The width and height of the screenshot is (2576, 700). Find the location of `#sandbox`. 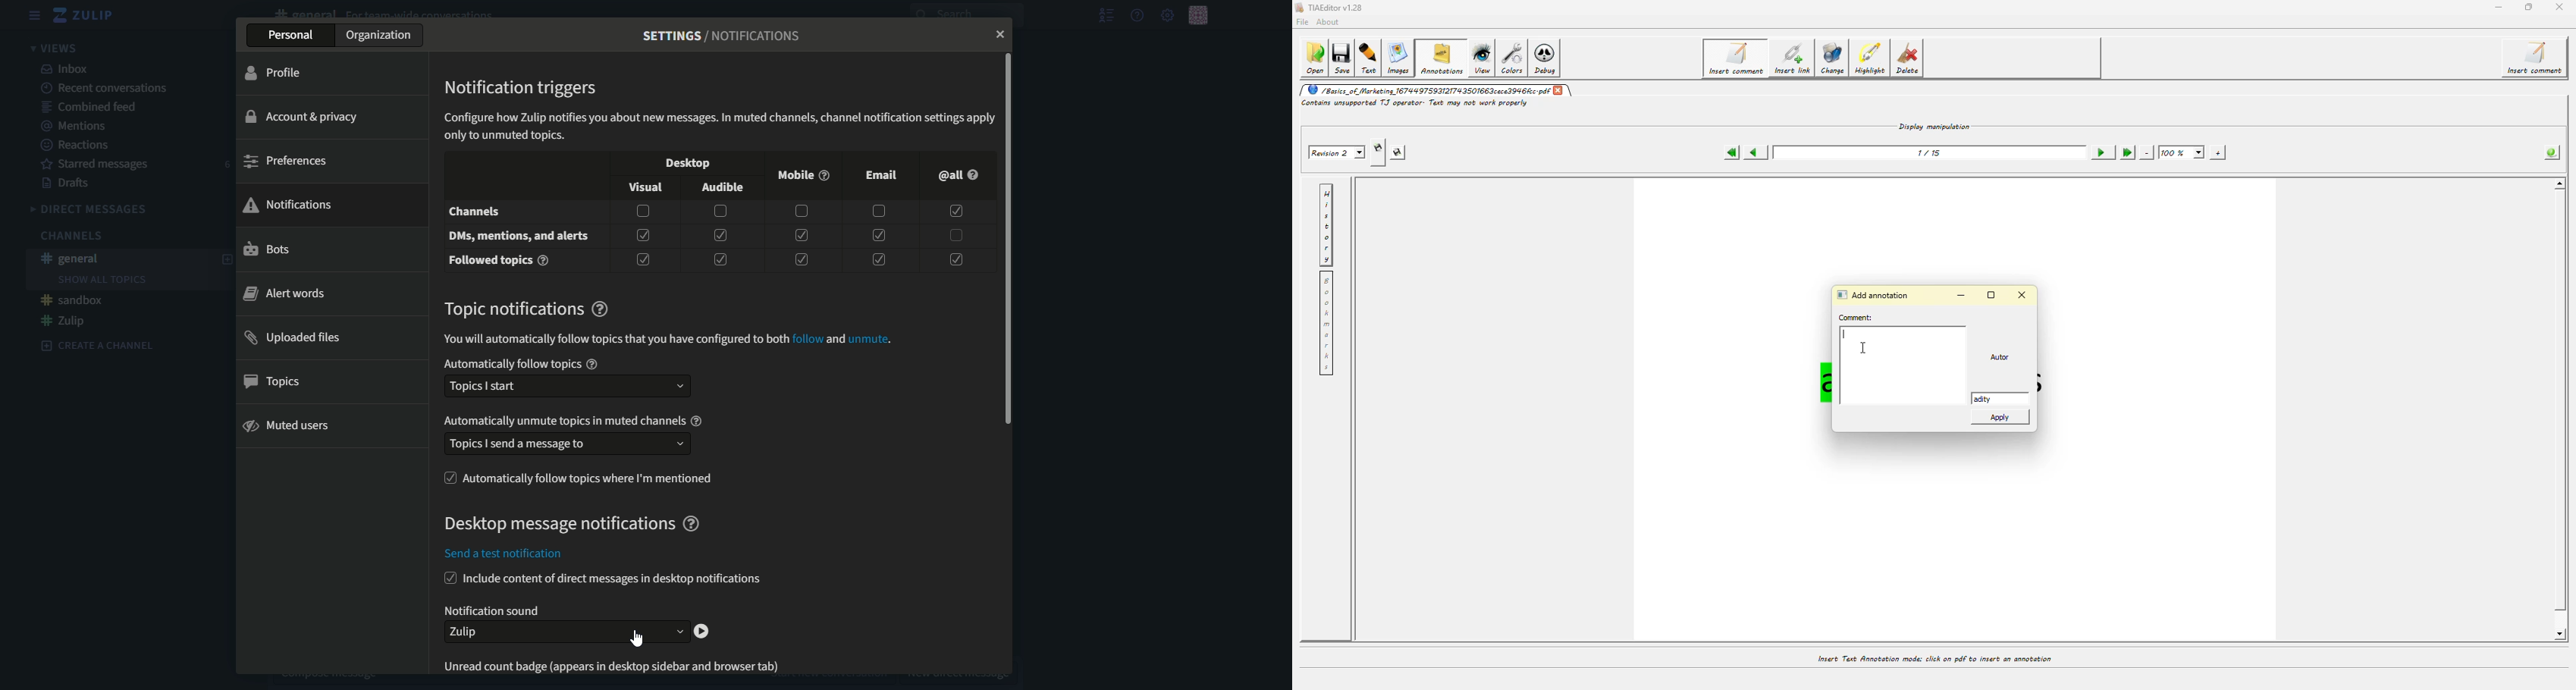

#sandbox is located at coordinates (74, 300).